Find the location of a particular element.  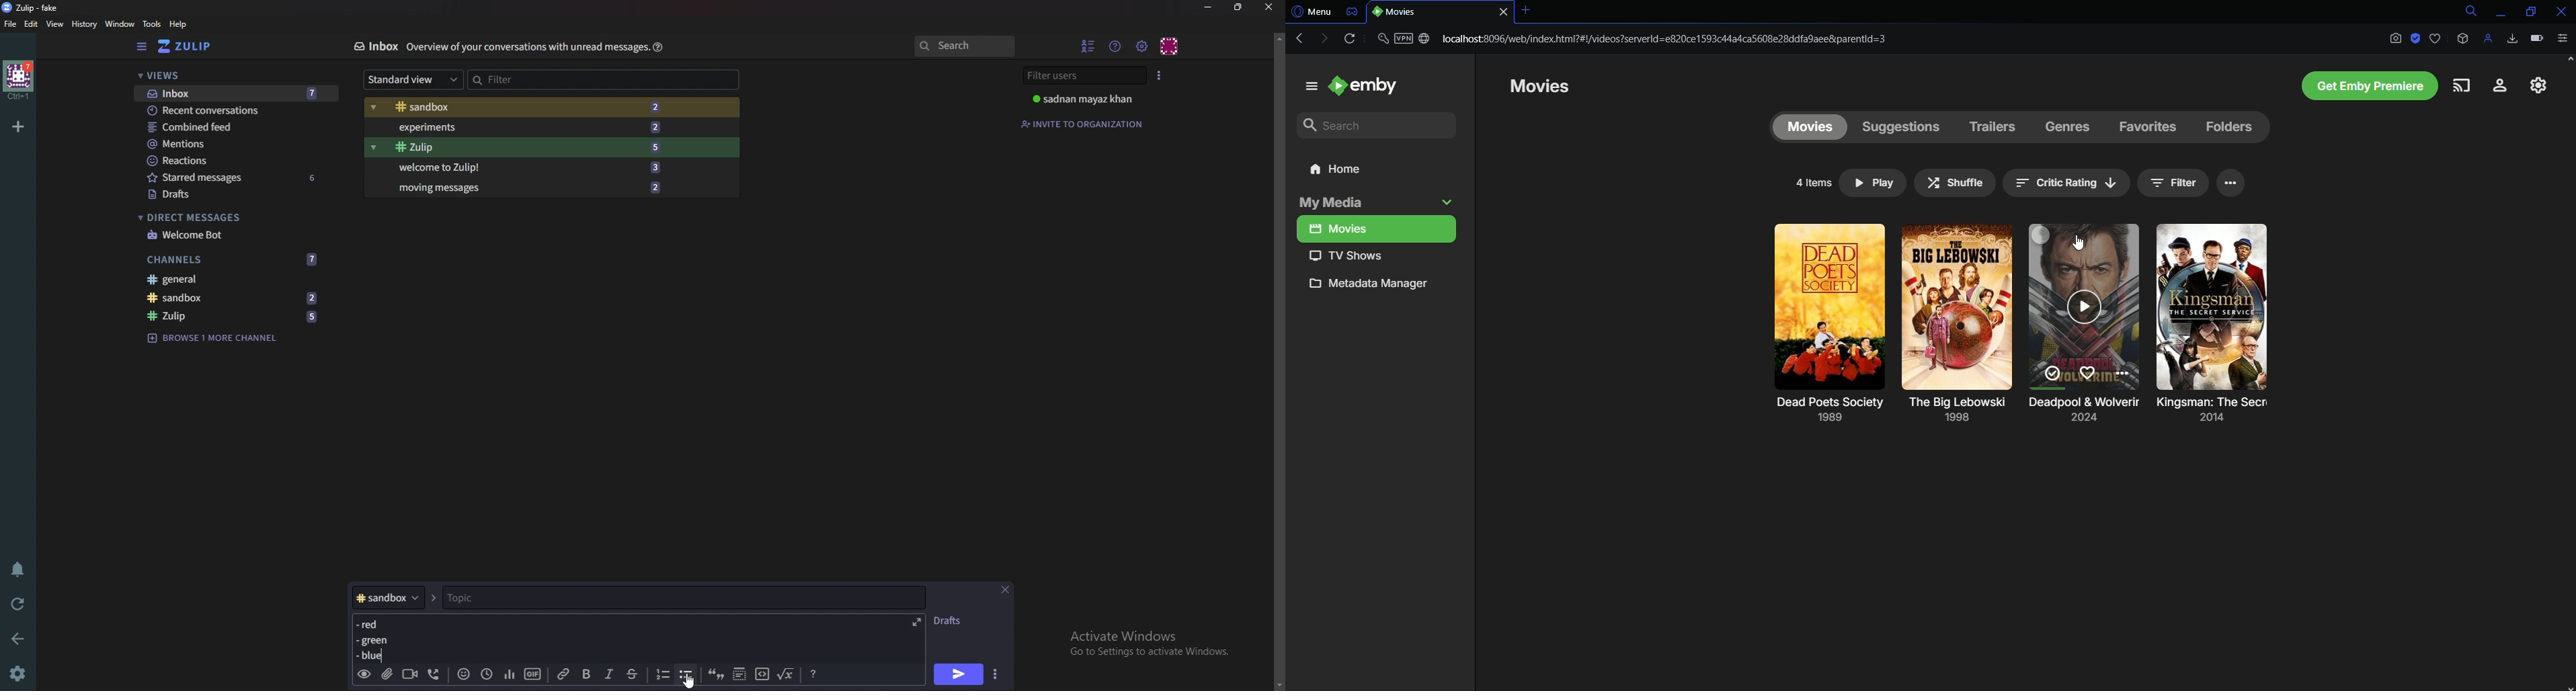

Filter is located at coordinates (525, 79).